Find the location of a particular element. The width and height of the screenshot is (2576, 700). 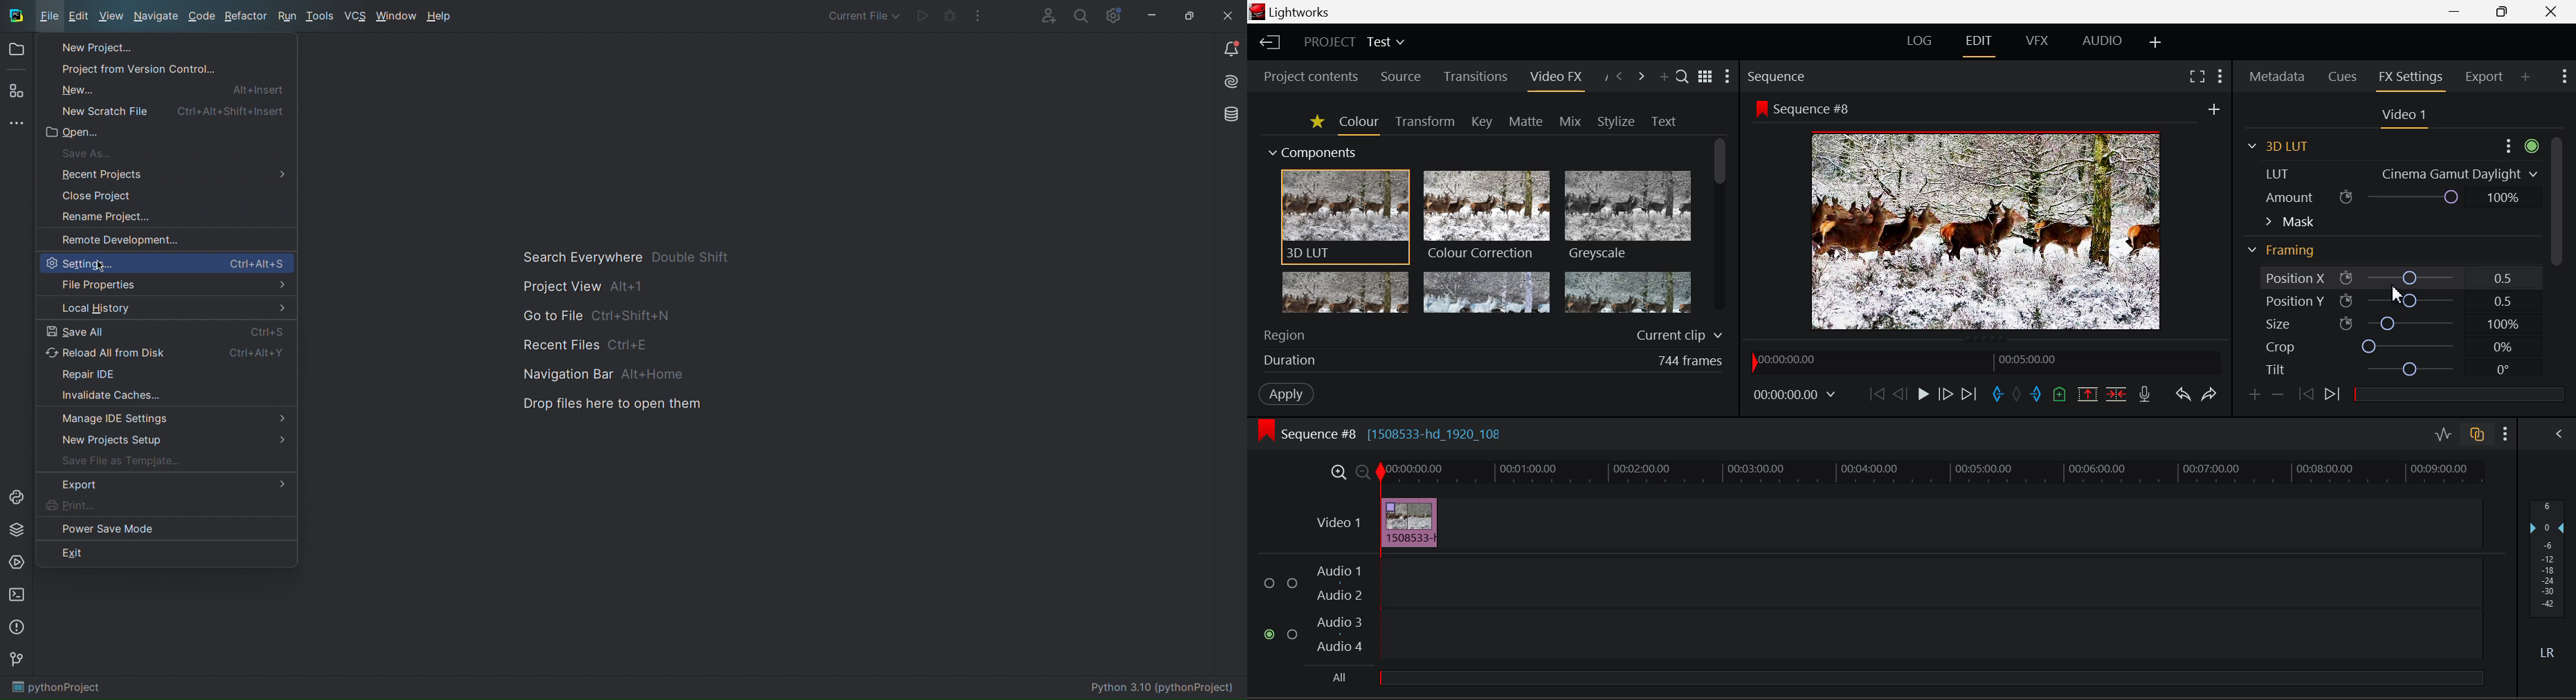

FX Settings is located at coordinates (2409, 80).